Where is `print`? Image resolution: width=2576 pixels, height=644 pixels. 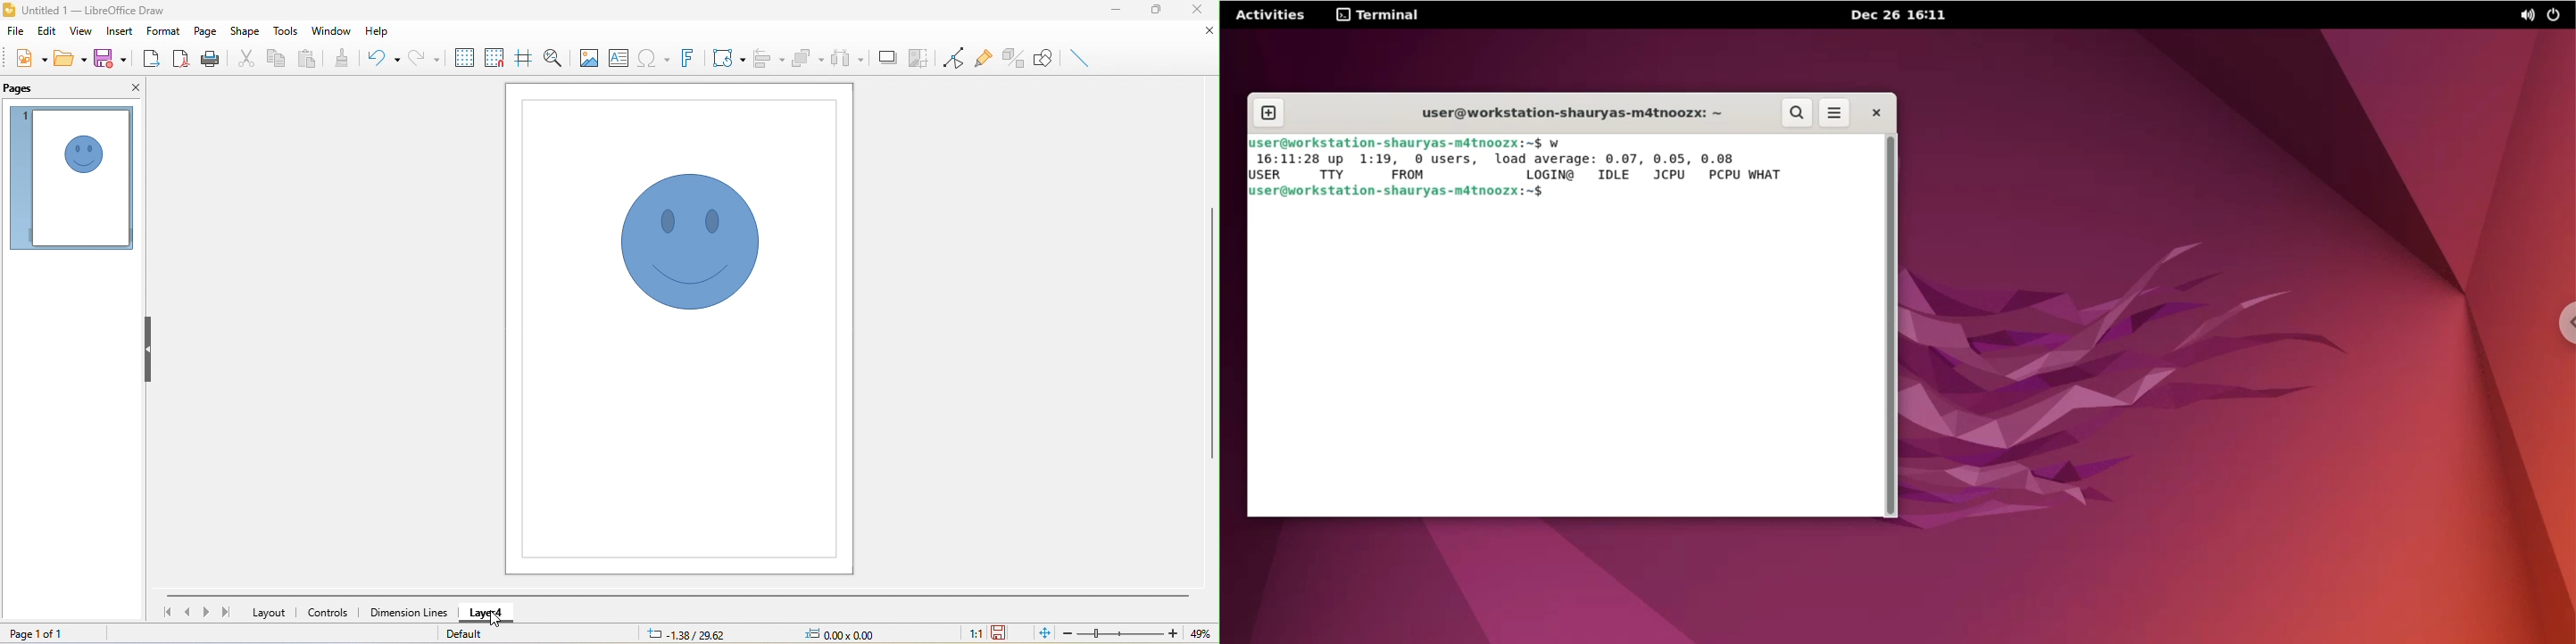 print is located at coordinates (211, 58).